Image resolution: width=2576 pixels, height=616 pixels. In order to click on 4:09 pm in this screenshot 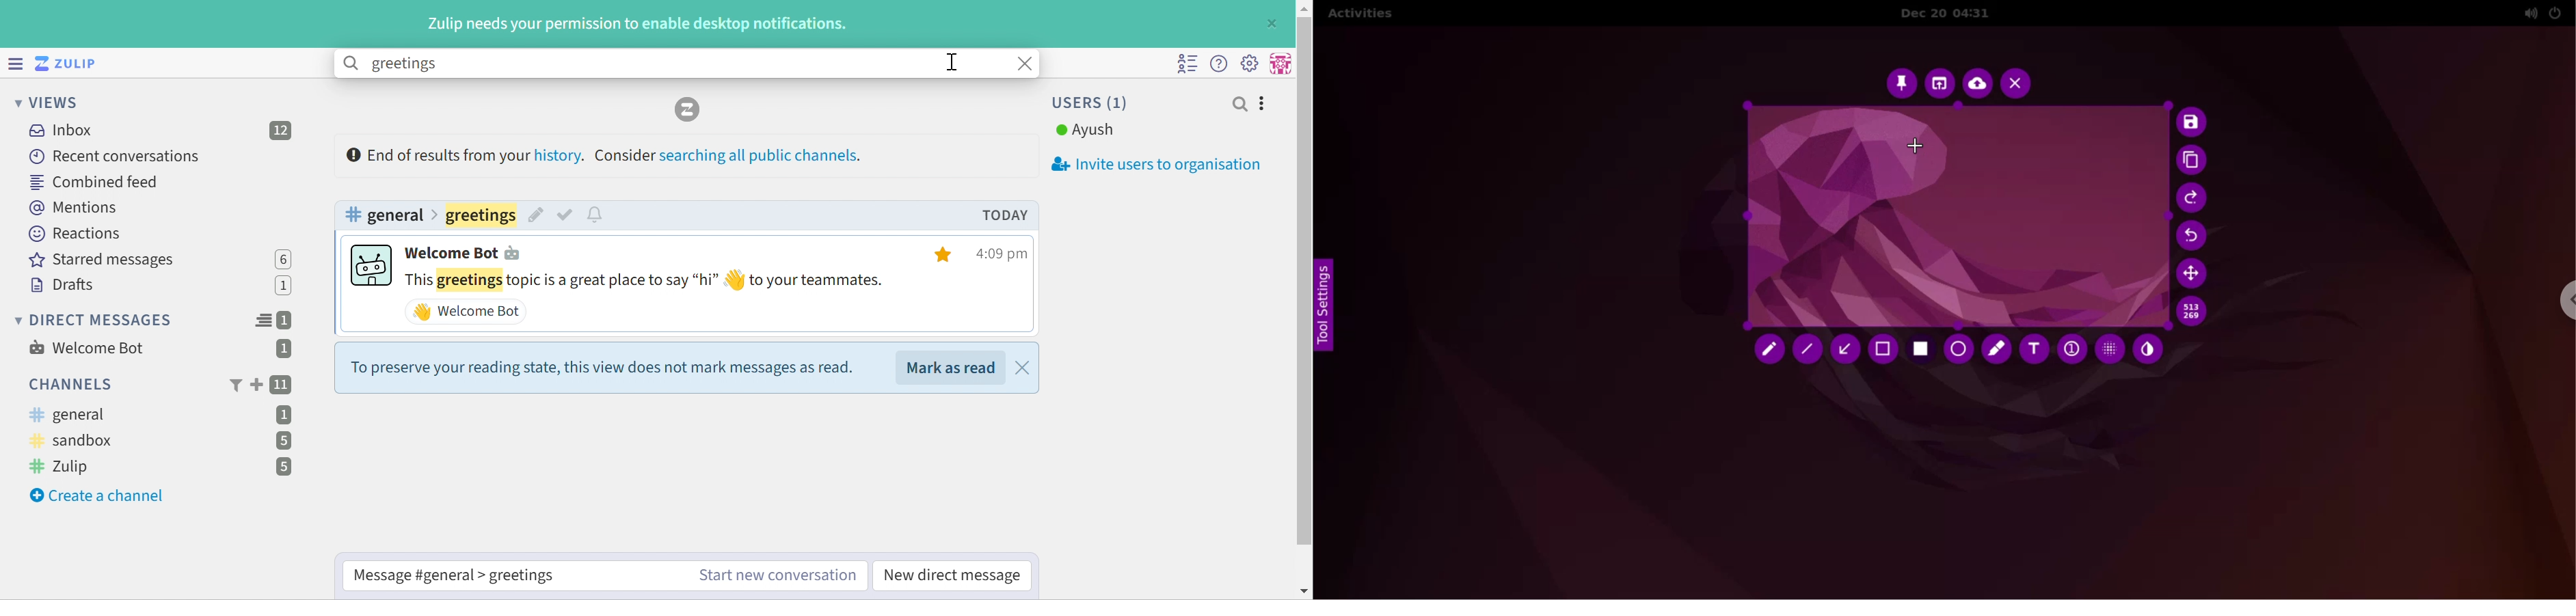, I will do `click(1005, 255)`.